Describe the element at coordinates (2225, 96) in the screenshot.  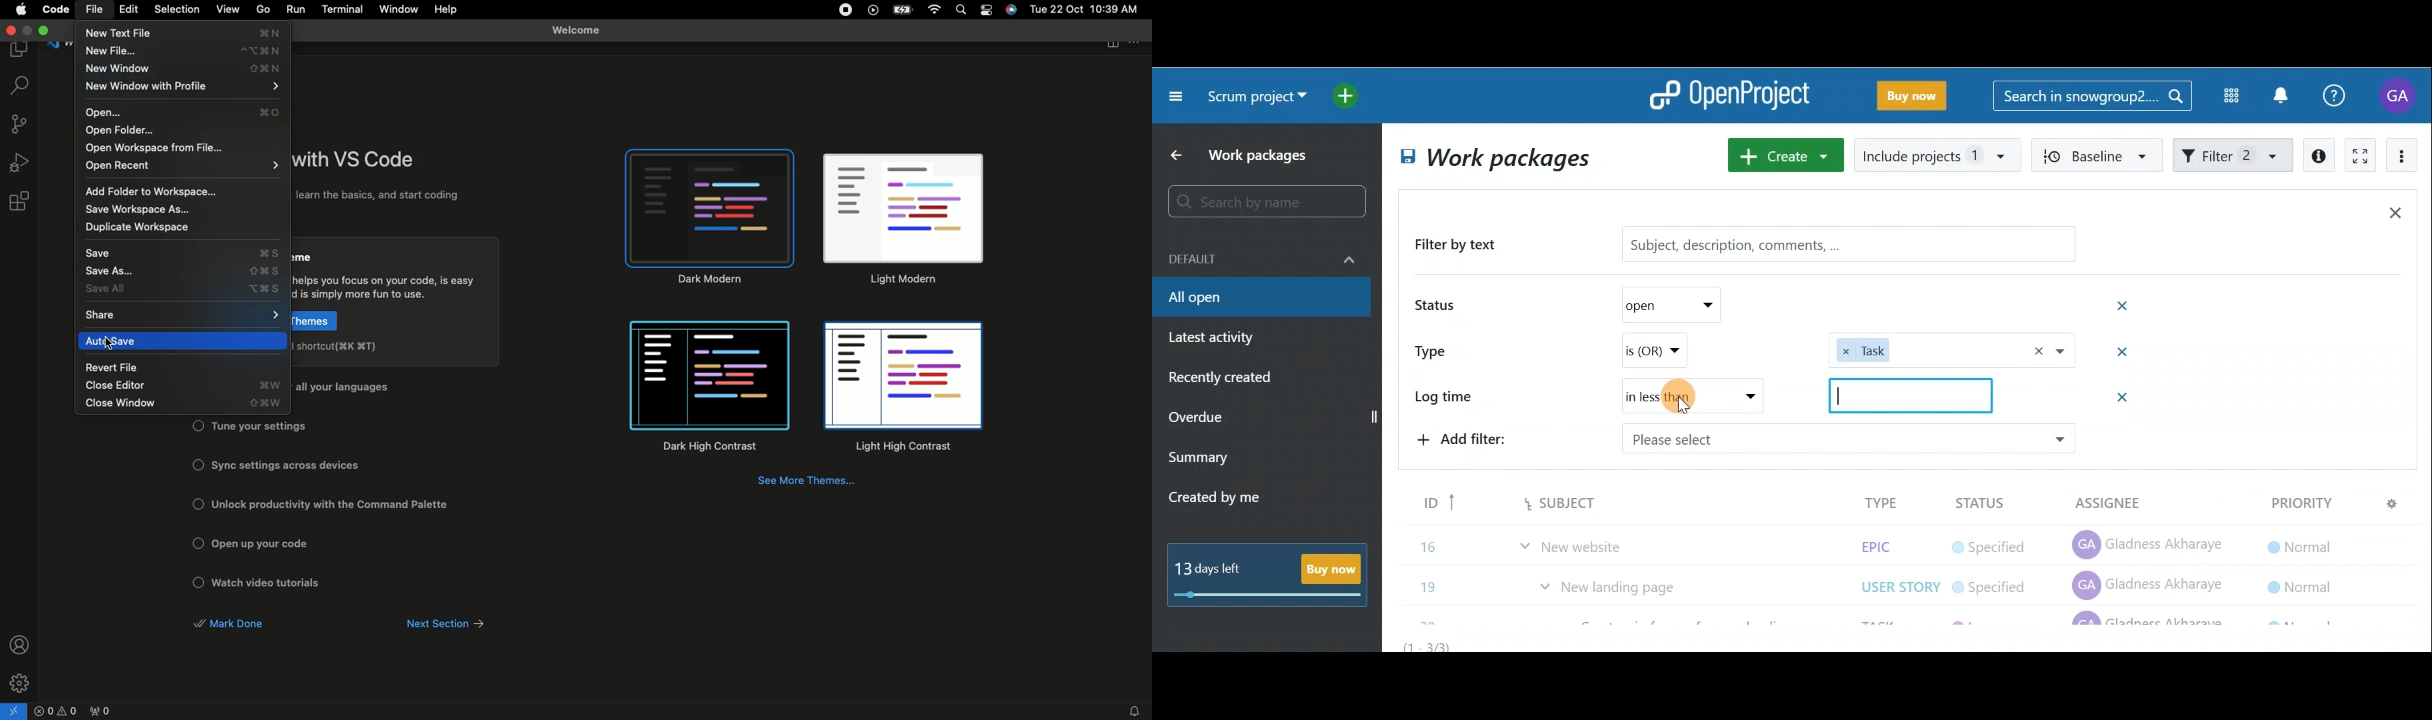
I see `Modules` at that location.